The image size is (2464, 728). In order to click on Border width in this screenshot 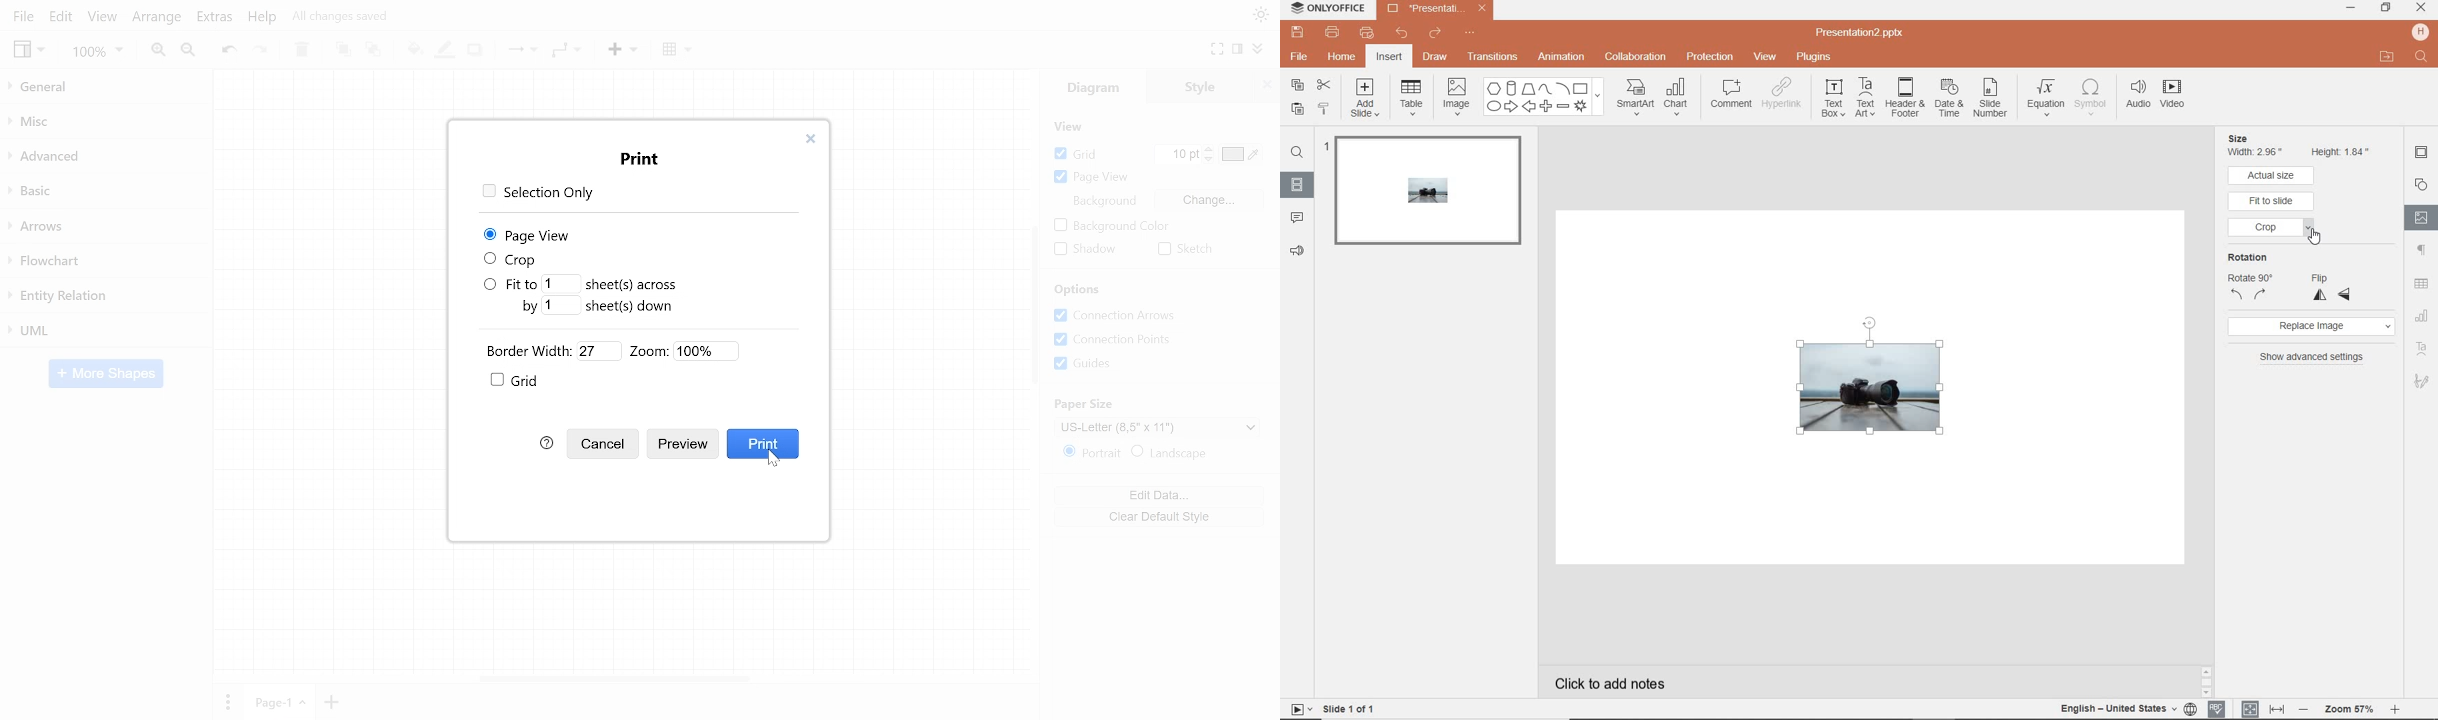, I will do `click(550, 349)`.